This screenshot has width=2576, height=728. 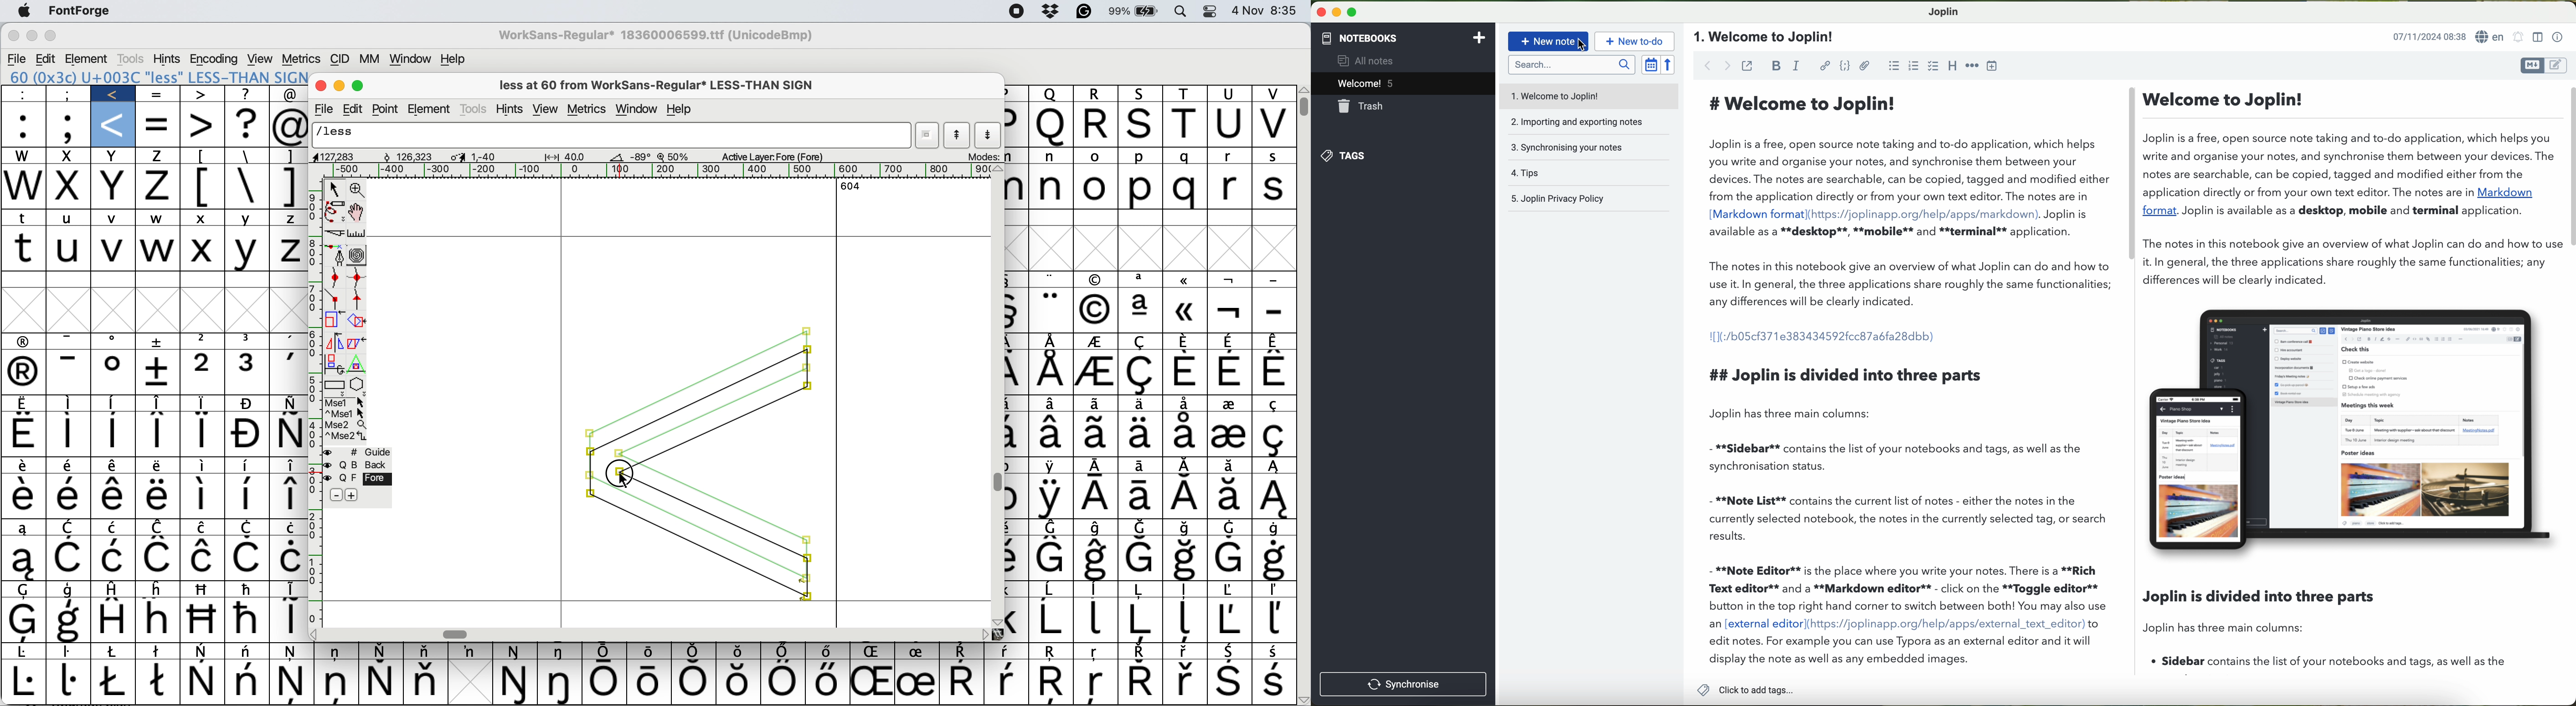 I want to click on remove, so click(x=338, y=494).